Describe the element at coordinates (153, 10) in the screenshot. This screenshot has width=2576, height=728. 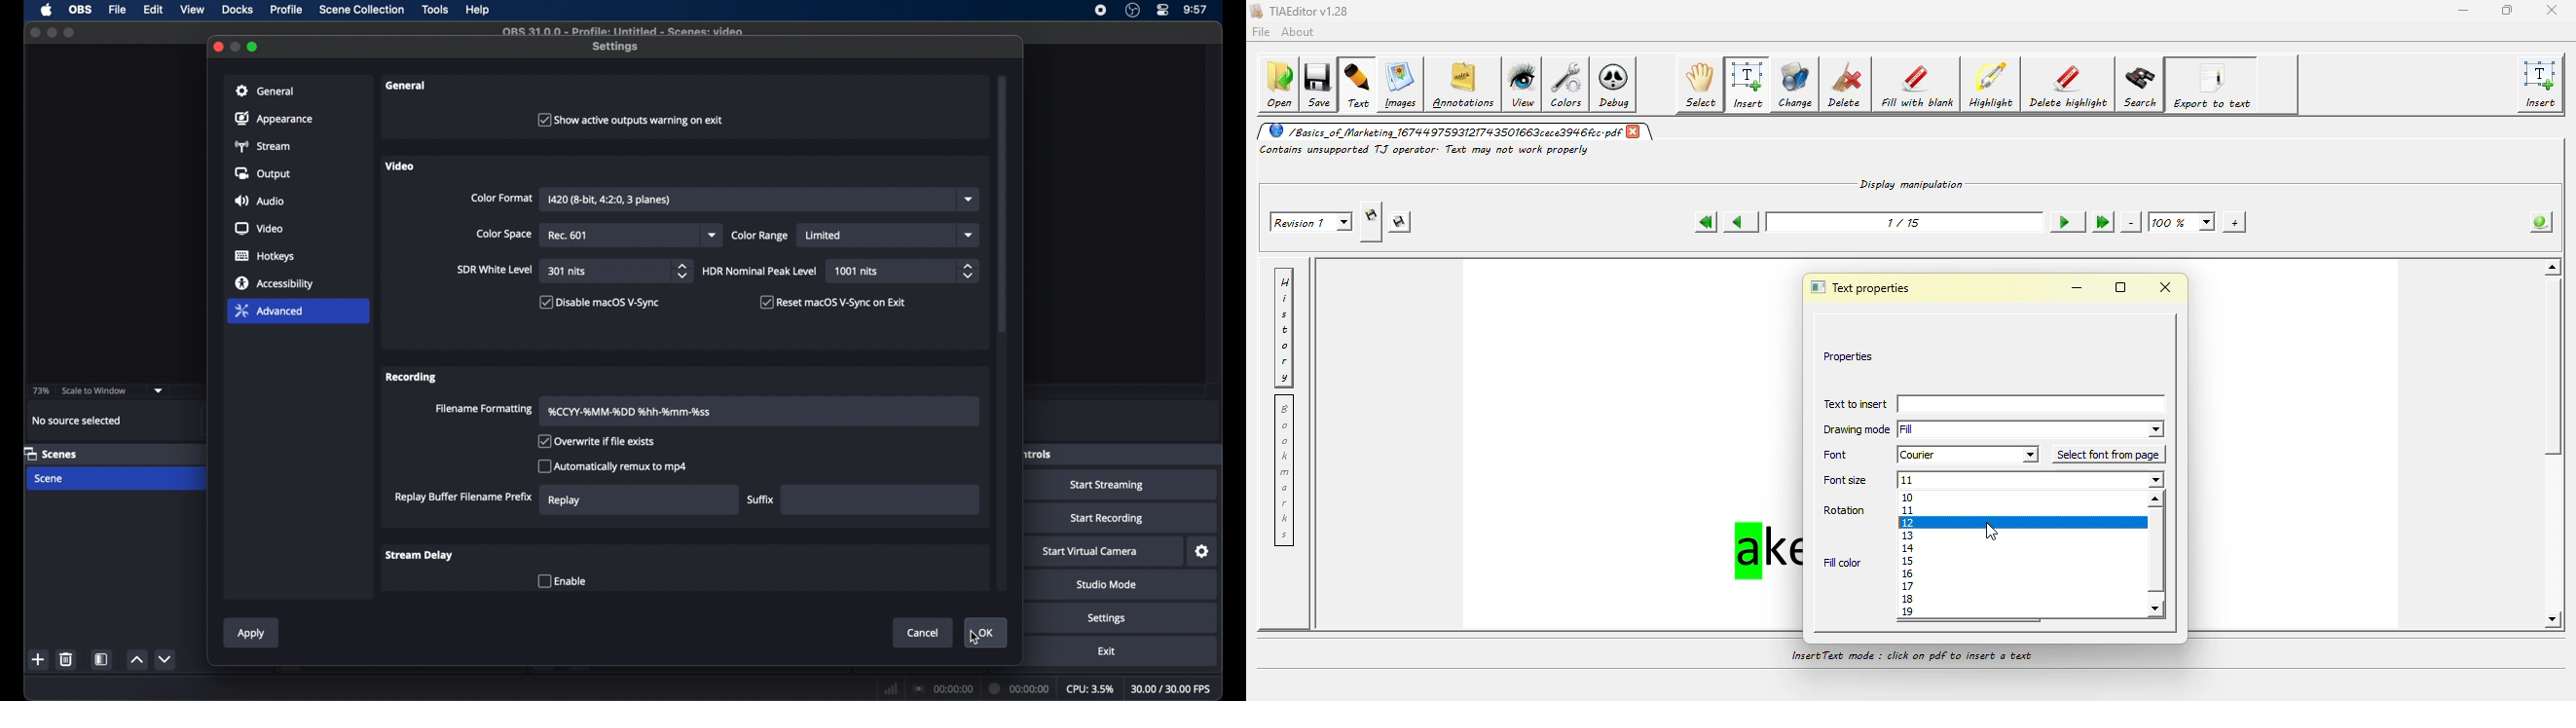
I see `edit` at that location.